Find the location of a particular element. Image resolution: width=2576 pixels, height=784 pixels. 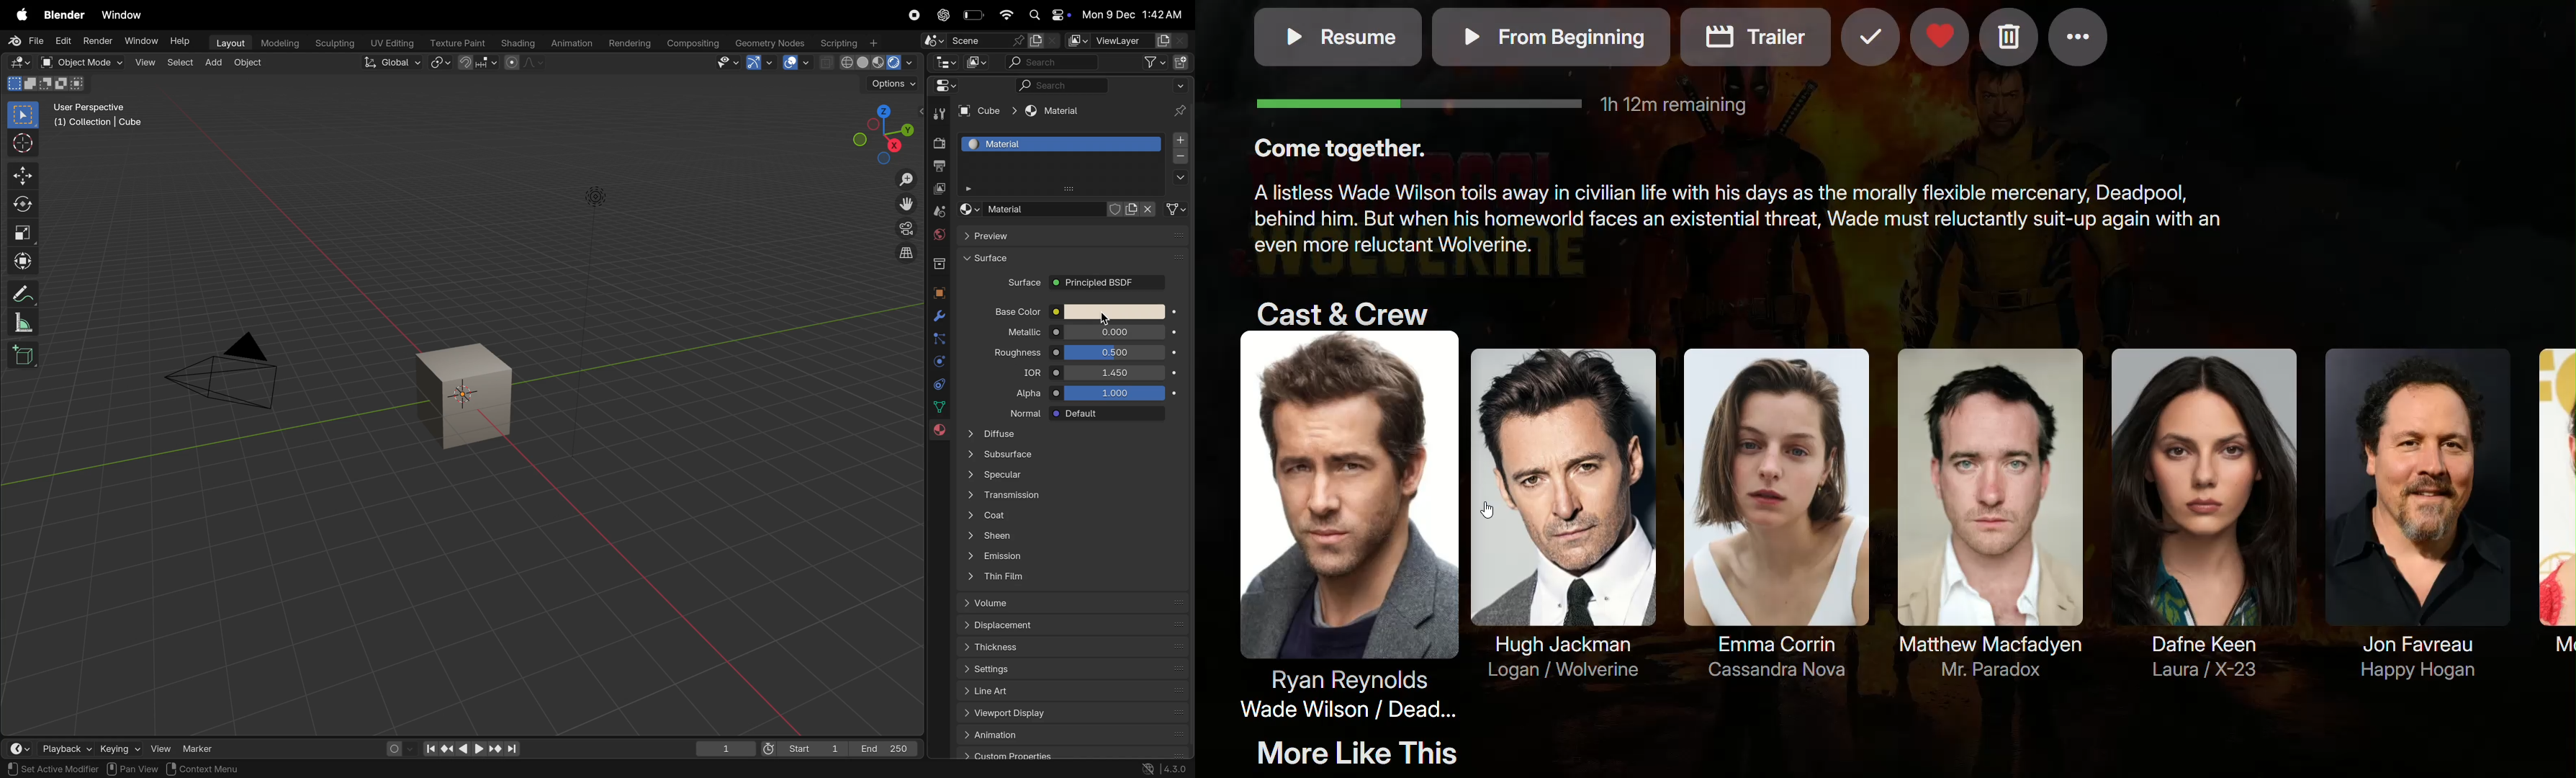

perspective camera is located at coordinates (227, 374).